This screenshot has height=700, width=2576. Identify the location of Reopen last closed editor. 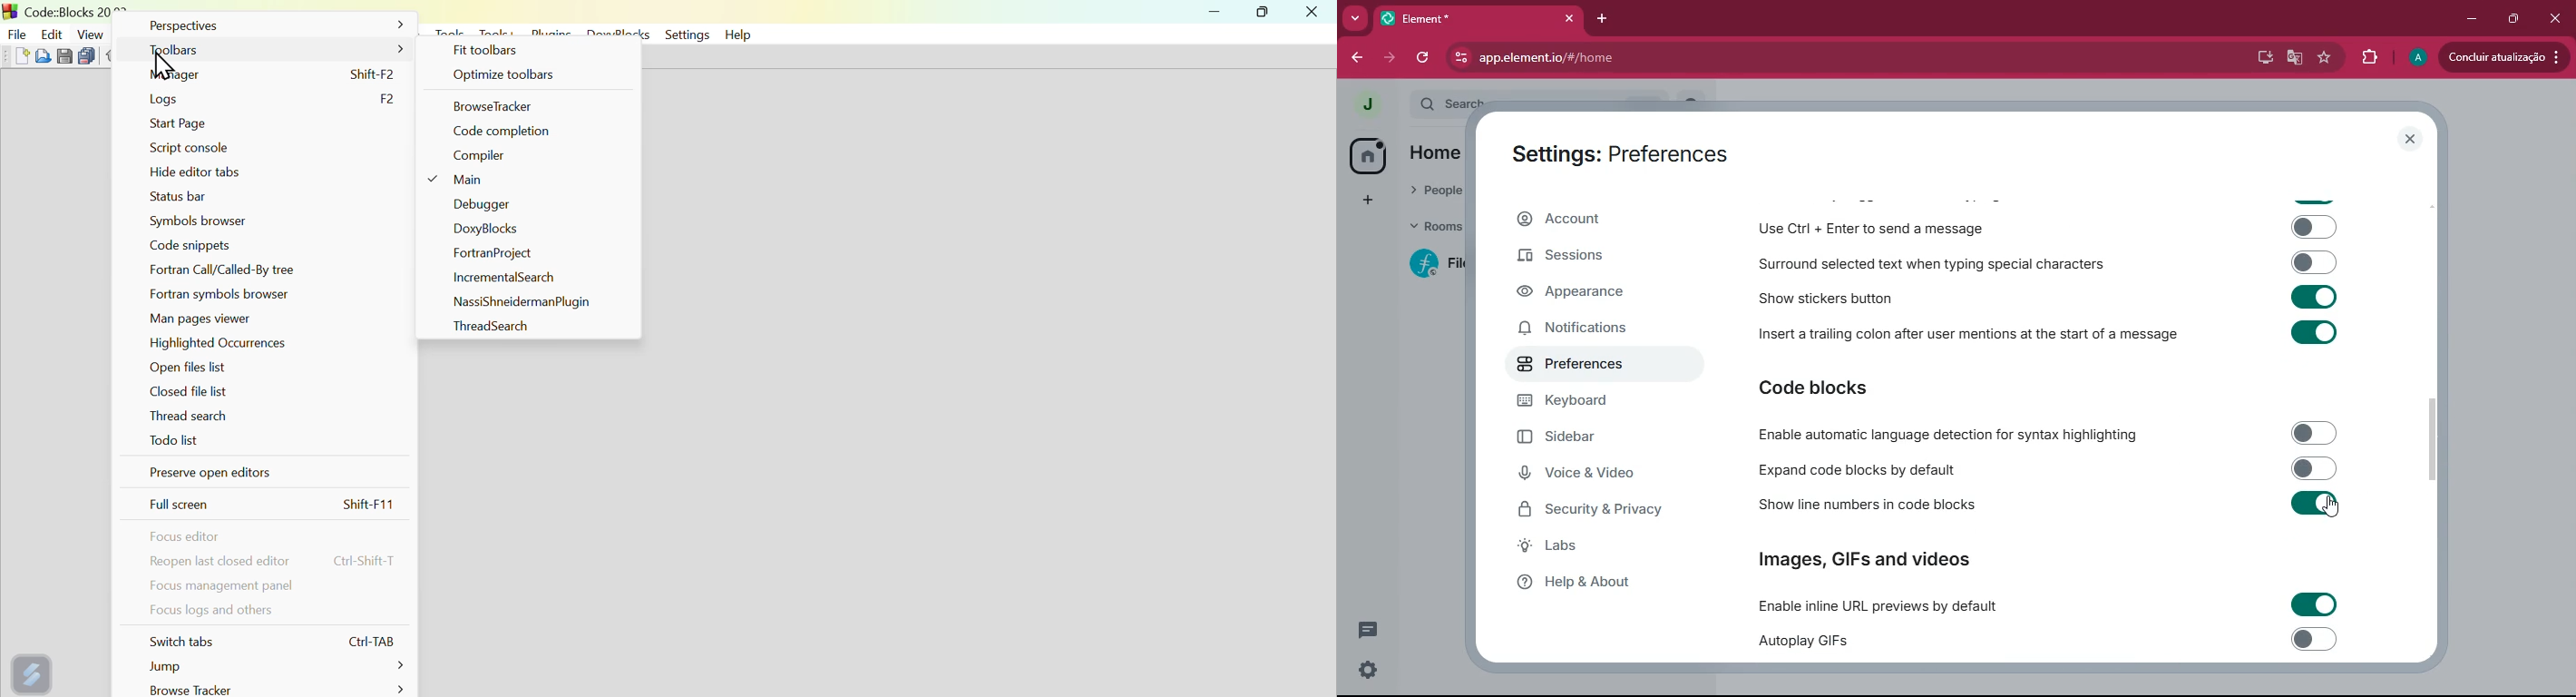
(277, 561).